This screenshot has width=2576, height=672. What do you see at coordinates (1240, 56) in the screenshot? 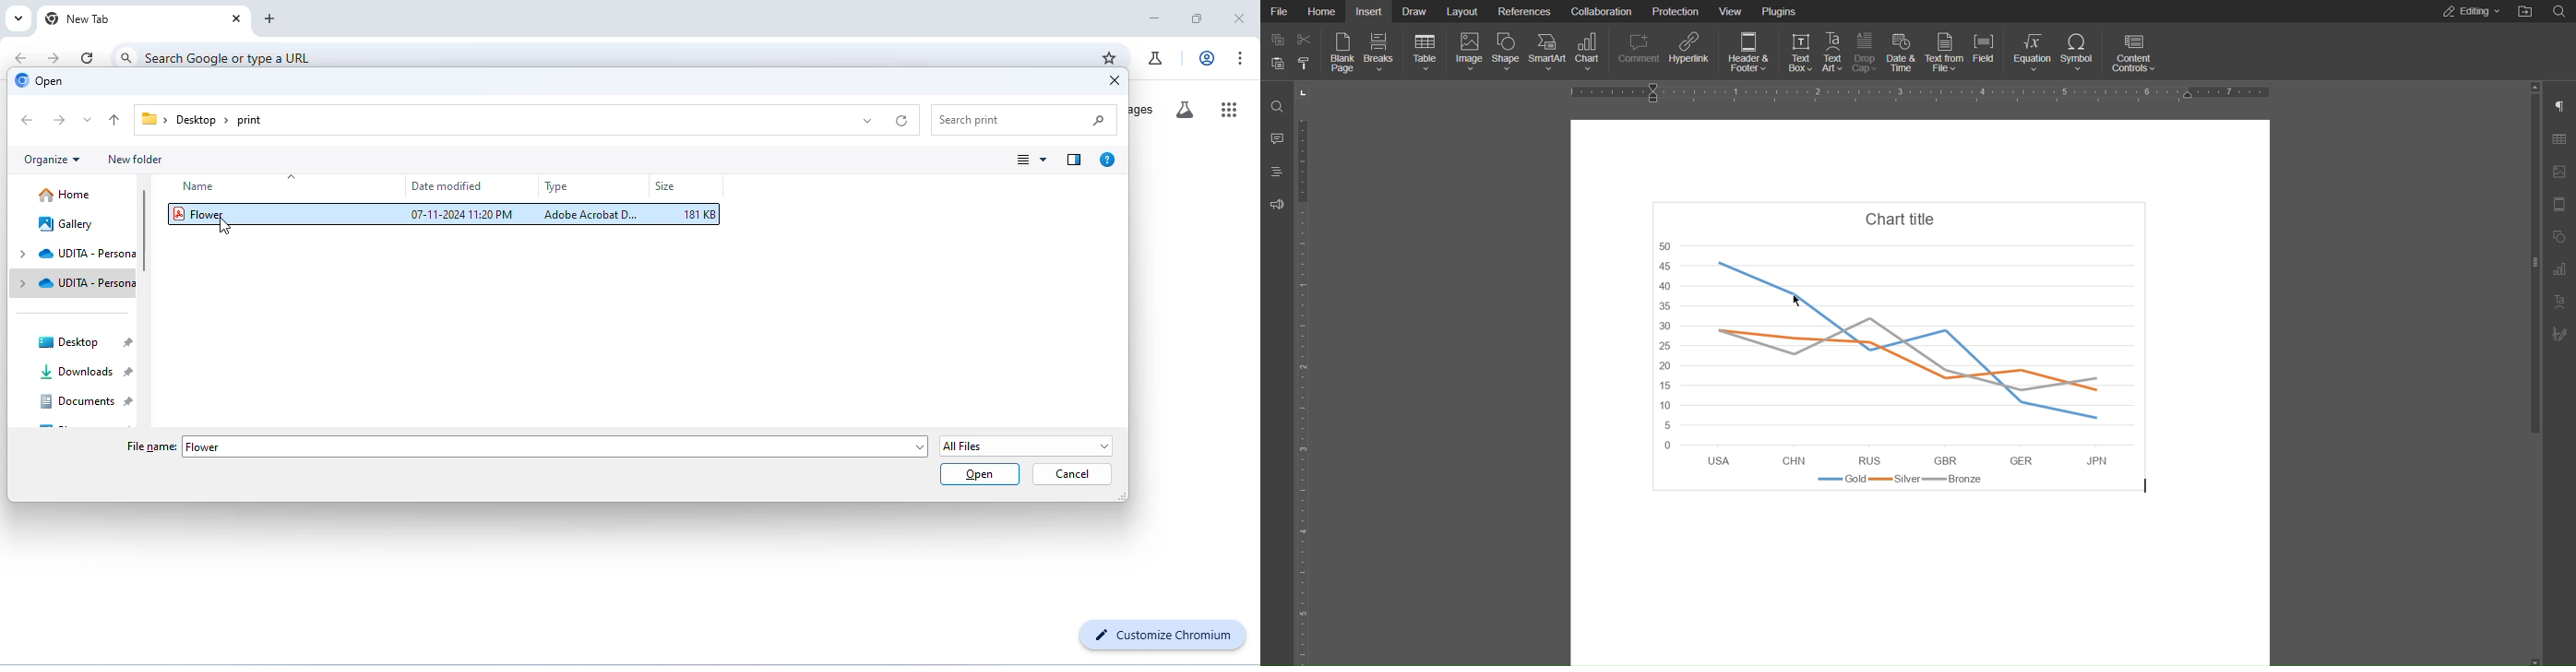
I see `customize and control chromium` at bounding box center [1240, 56].